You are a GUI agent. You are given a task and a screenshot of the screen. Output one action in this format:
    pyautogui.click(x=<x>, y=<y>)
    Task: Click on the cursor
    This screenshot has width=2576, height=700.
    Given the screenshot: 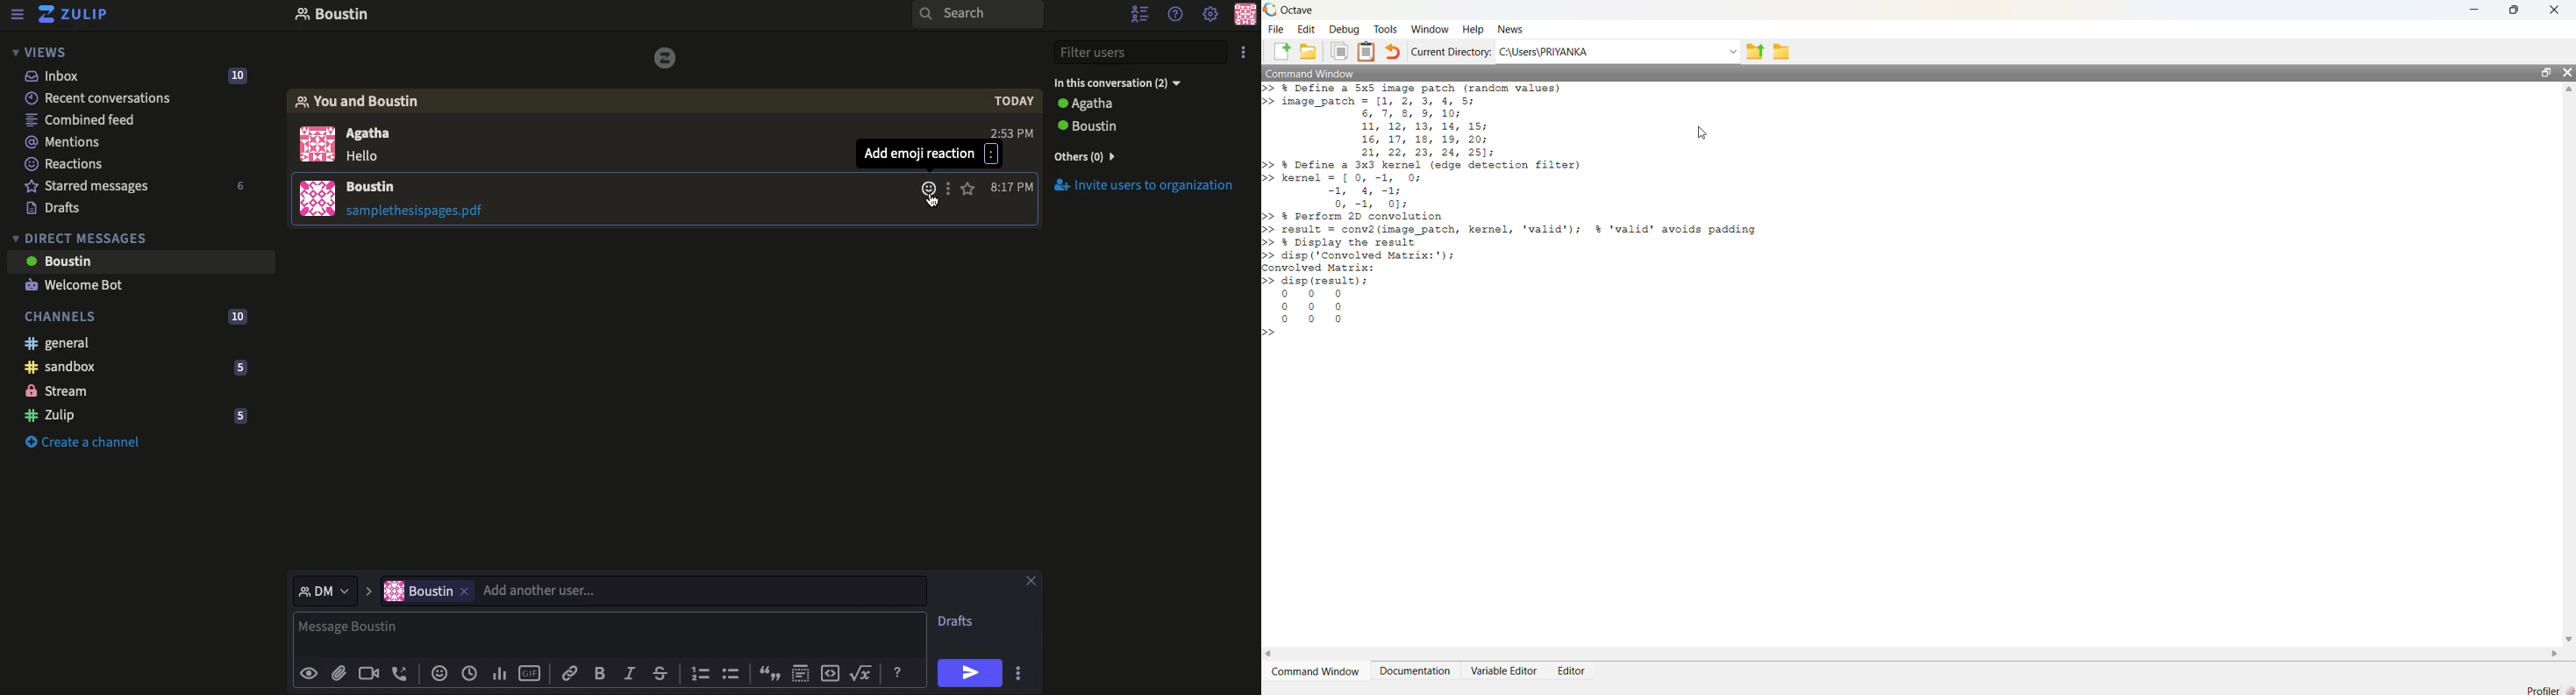 What is the action you would take?
    pyautogui.click(x=932, y=201)
    